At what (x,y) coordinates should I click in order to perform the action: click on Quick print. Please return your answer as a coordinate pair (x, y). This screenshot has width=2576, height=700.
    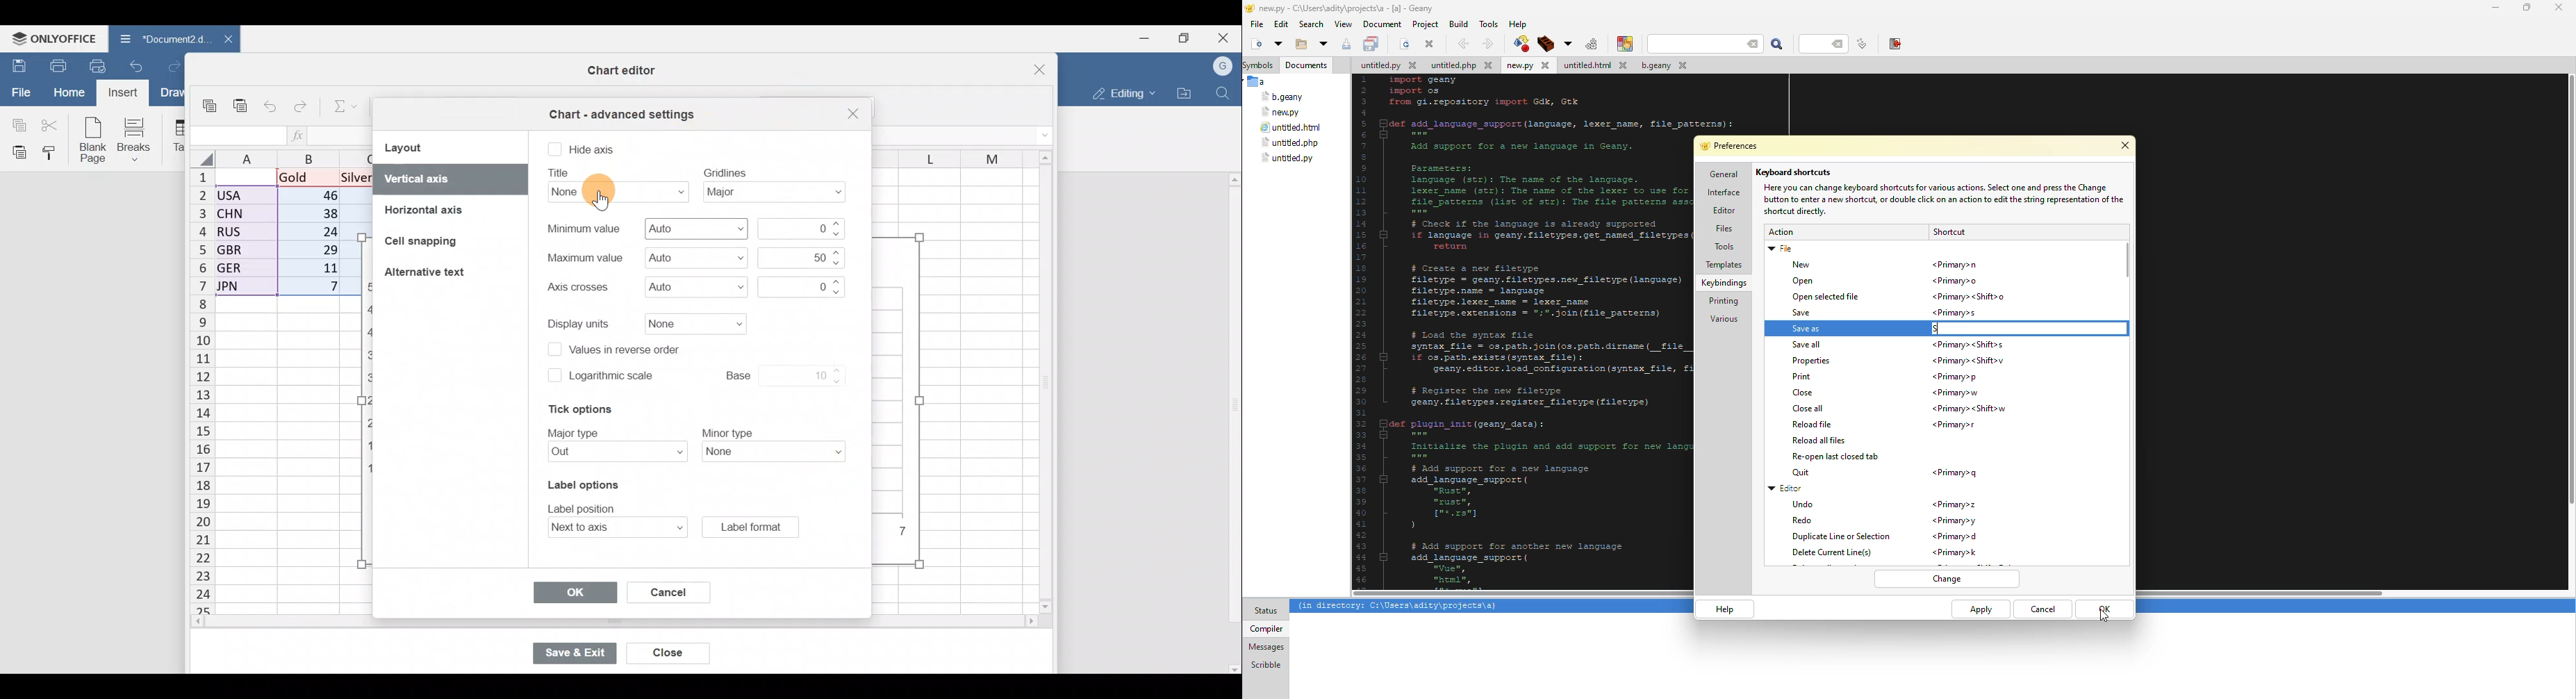
    Looking at the image, I should click on (98, 66).